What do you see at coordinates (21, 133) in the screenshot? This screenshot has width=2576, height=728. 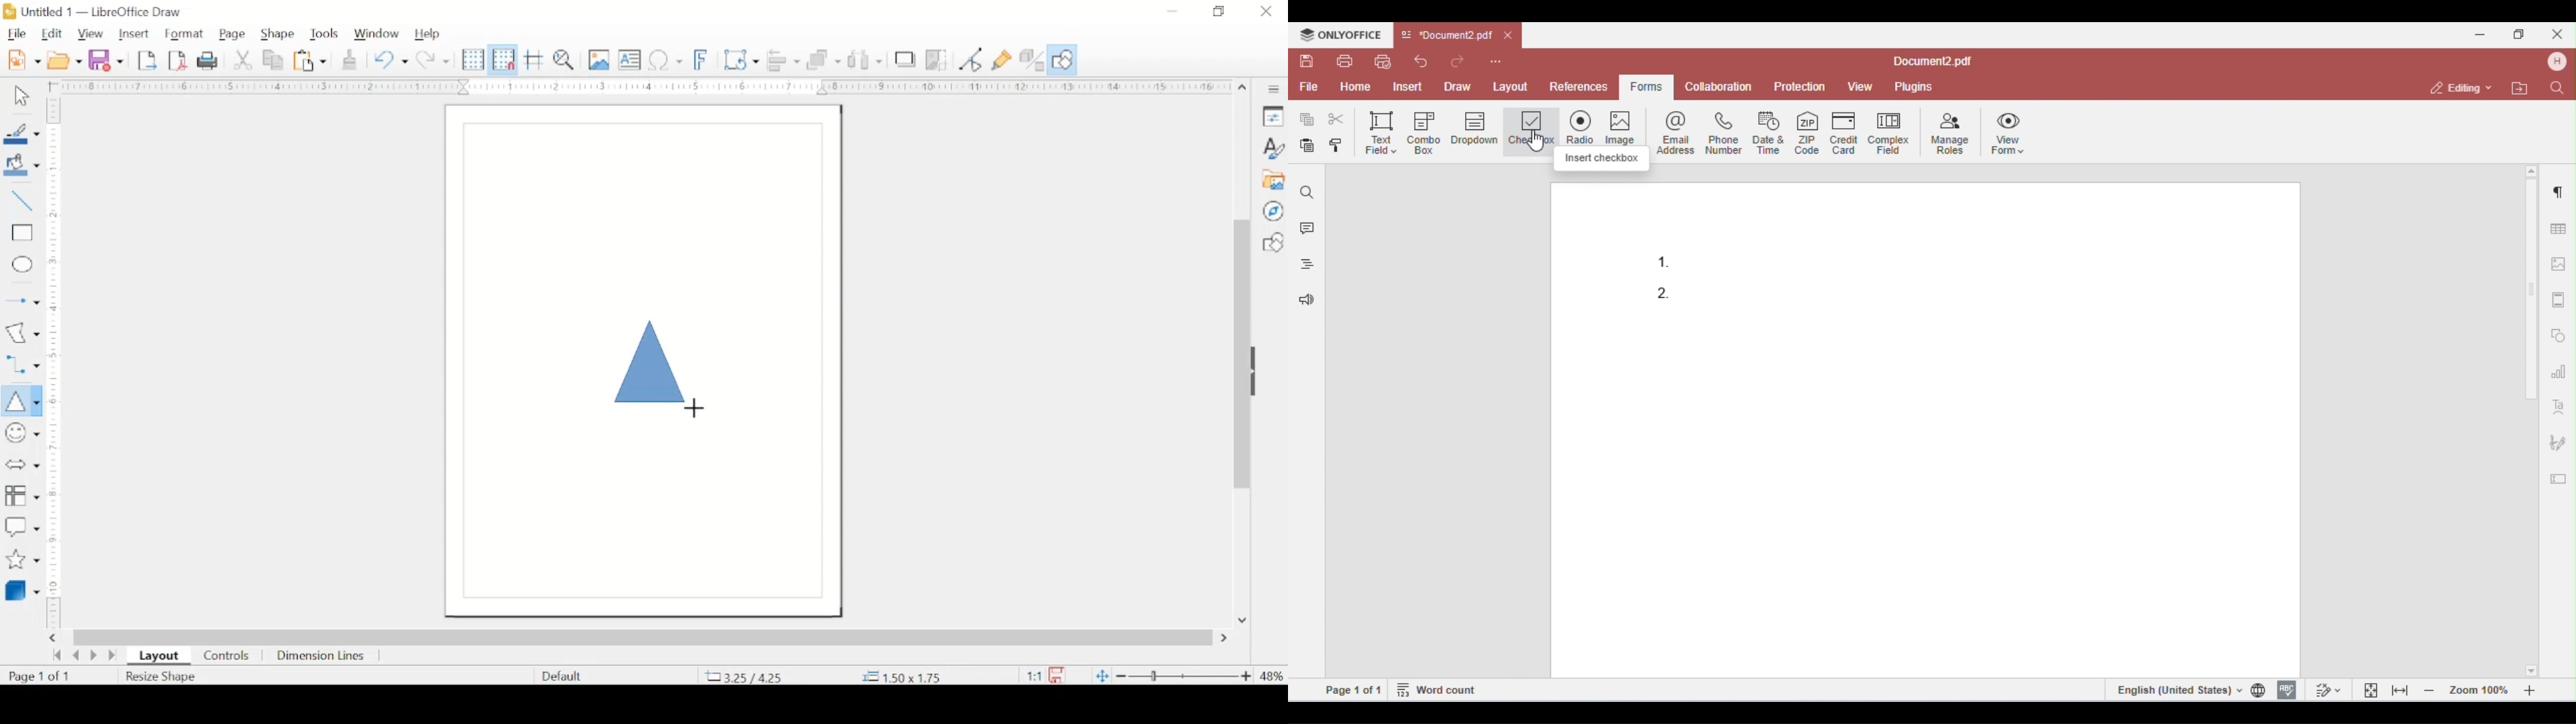 I see `line color` at bounding box center [21, 133].